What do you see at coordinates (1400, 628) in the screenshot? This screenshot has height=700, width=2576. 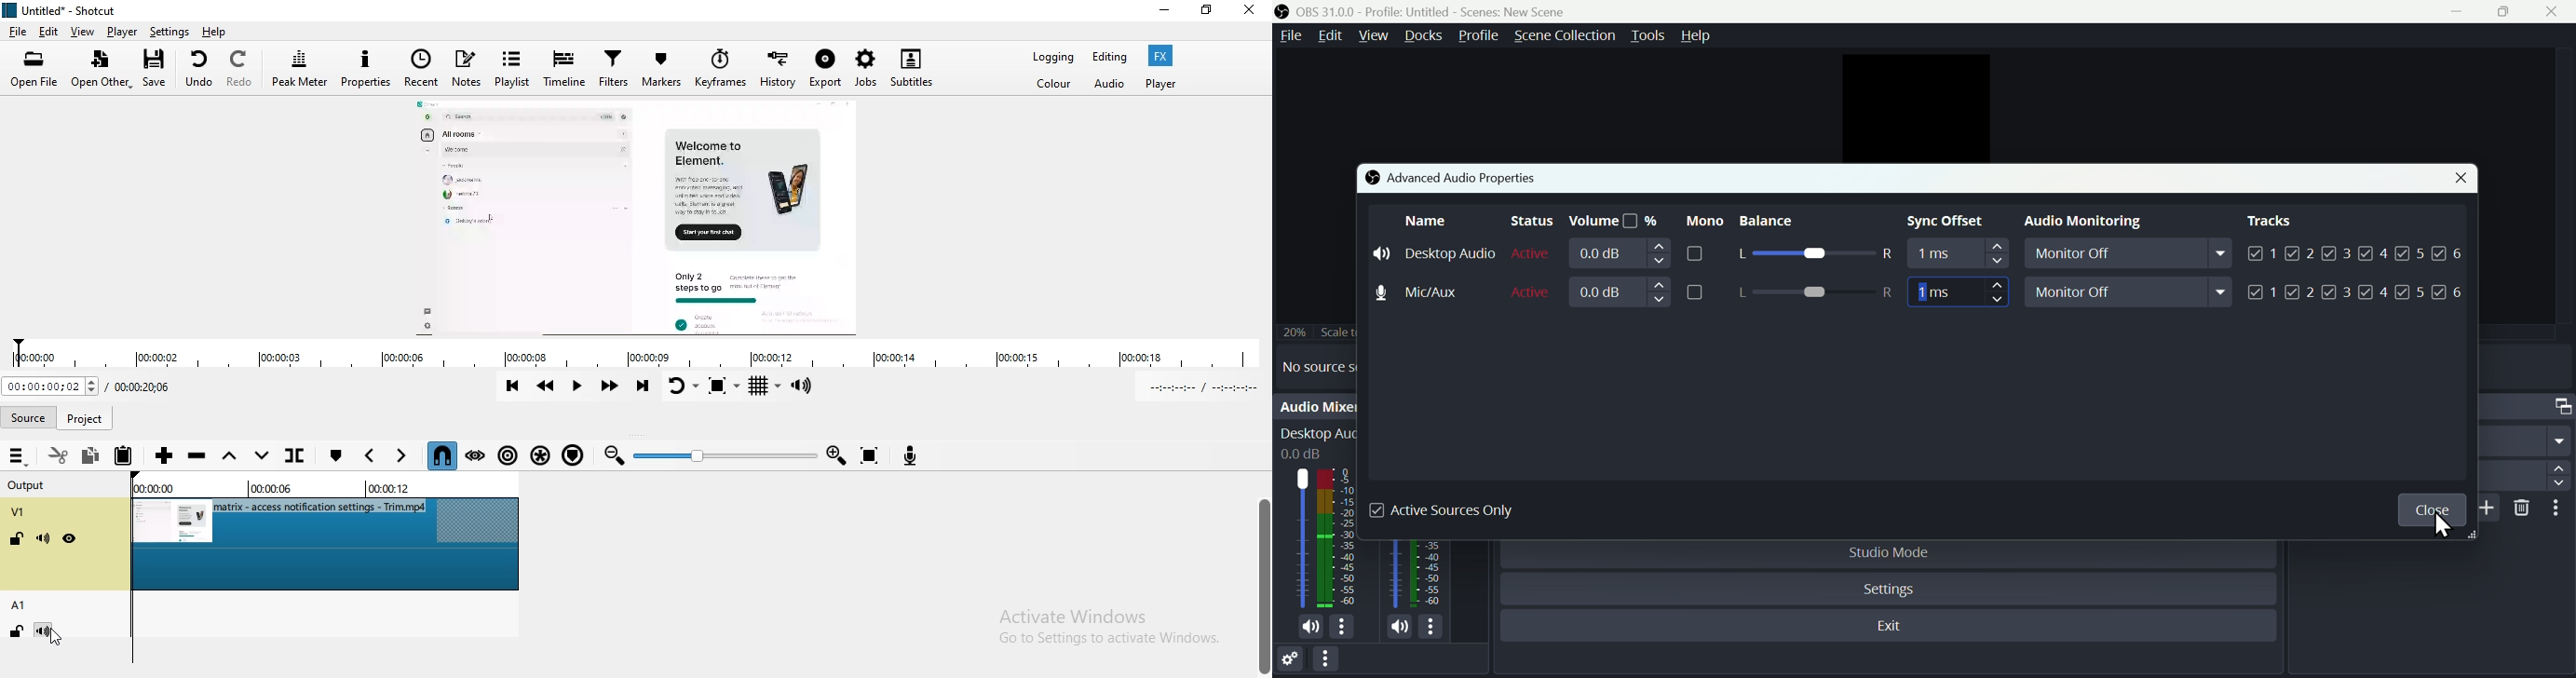 I see `(un)mute` at bounding box center [1400, 628].